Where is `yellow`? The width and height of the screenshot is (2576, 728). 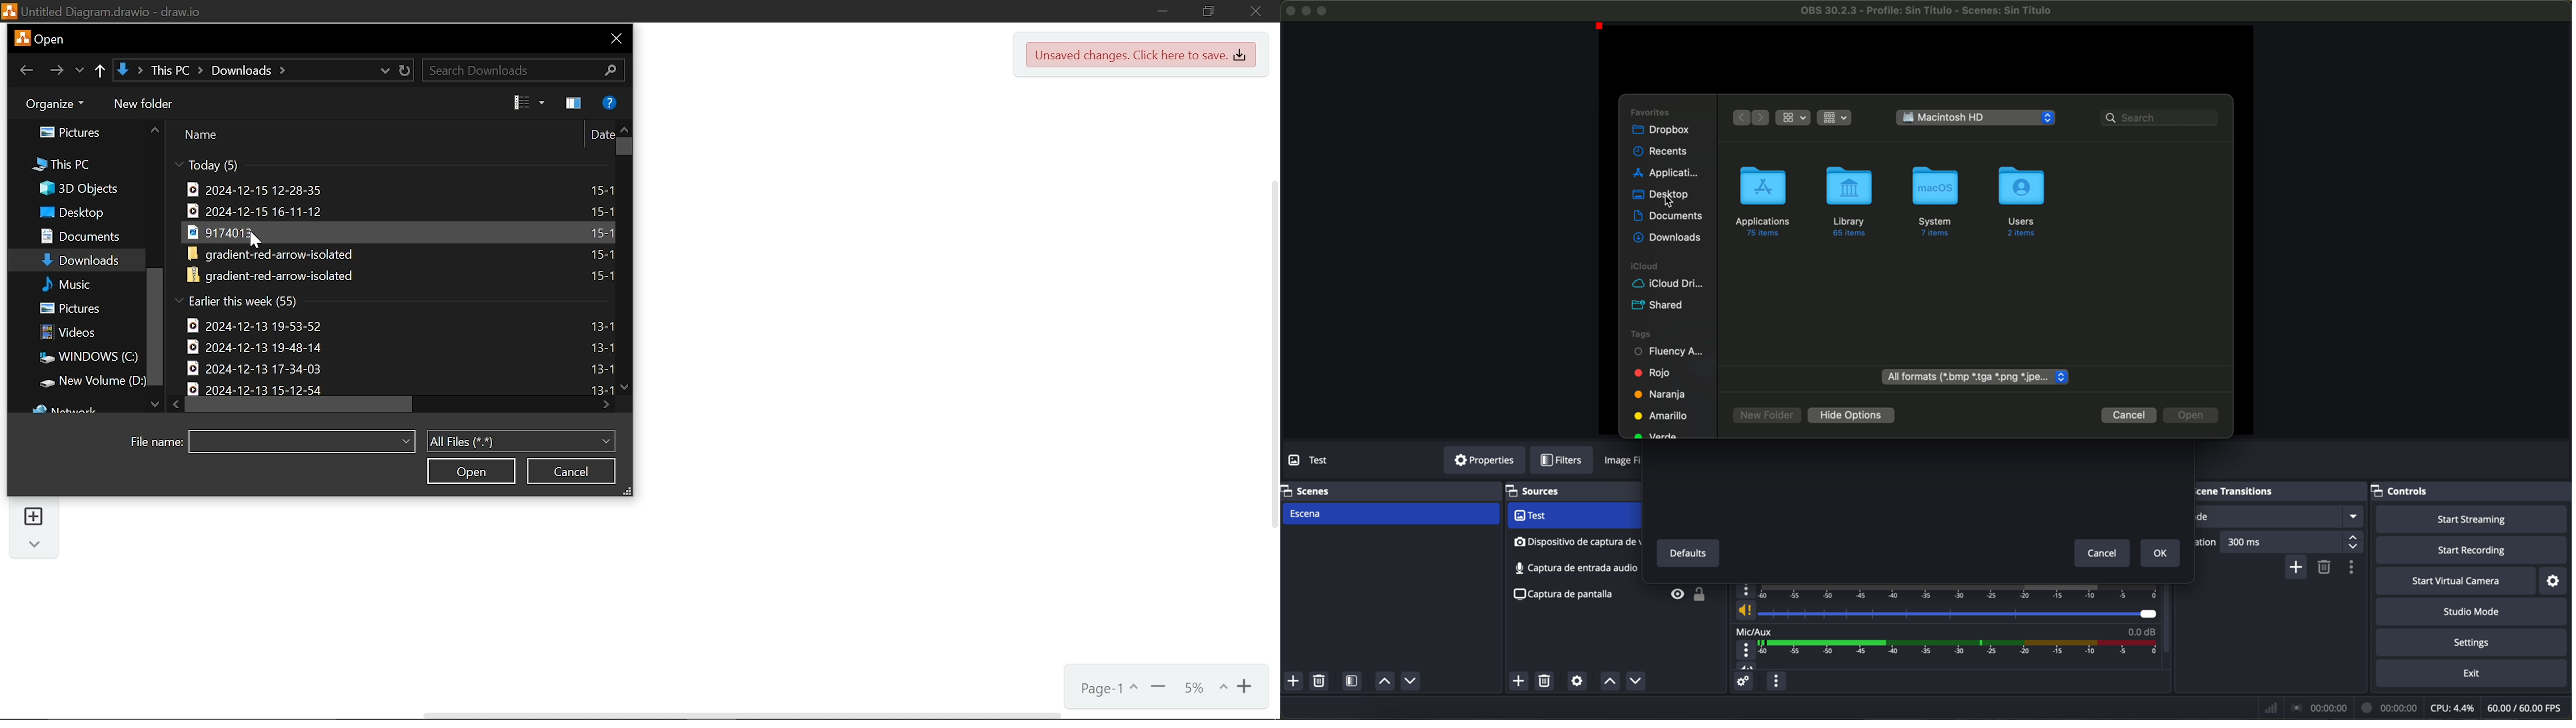 yellow is located at coordinates (1660, 415).